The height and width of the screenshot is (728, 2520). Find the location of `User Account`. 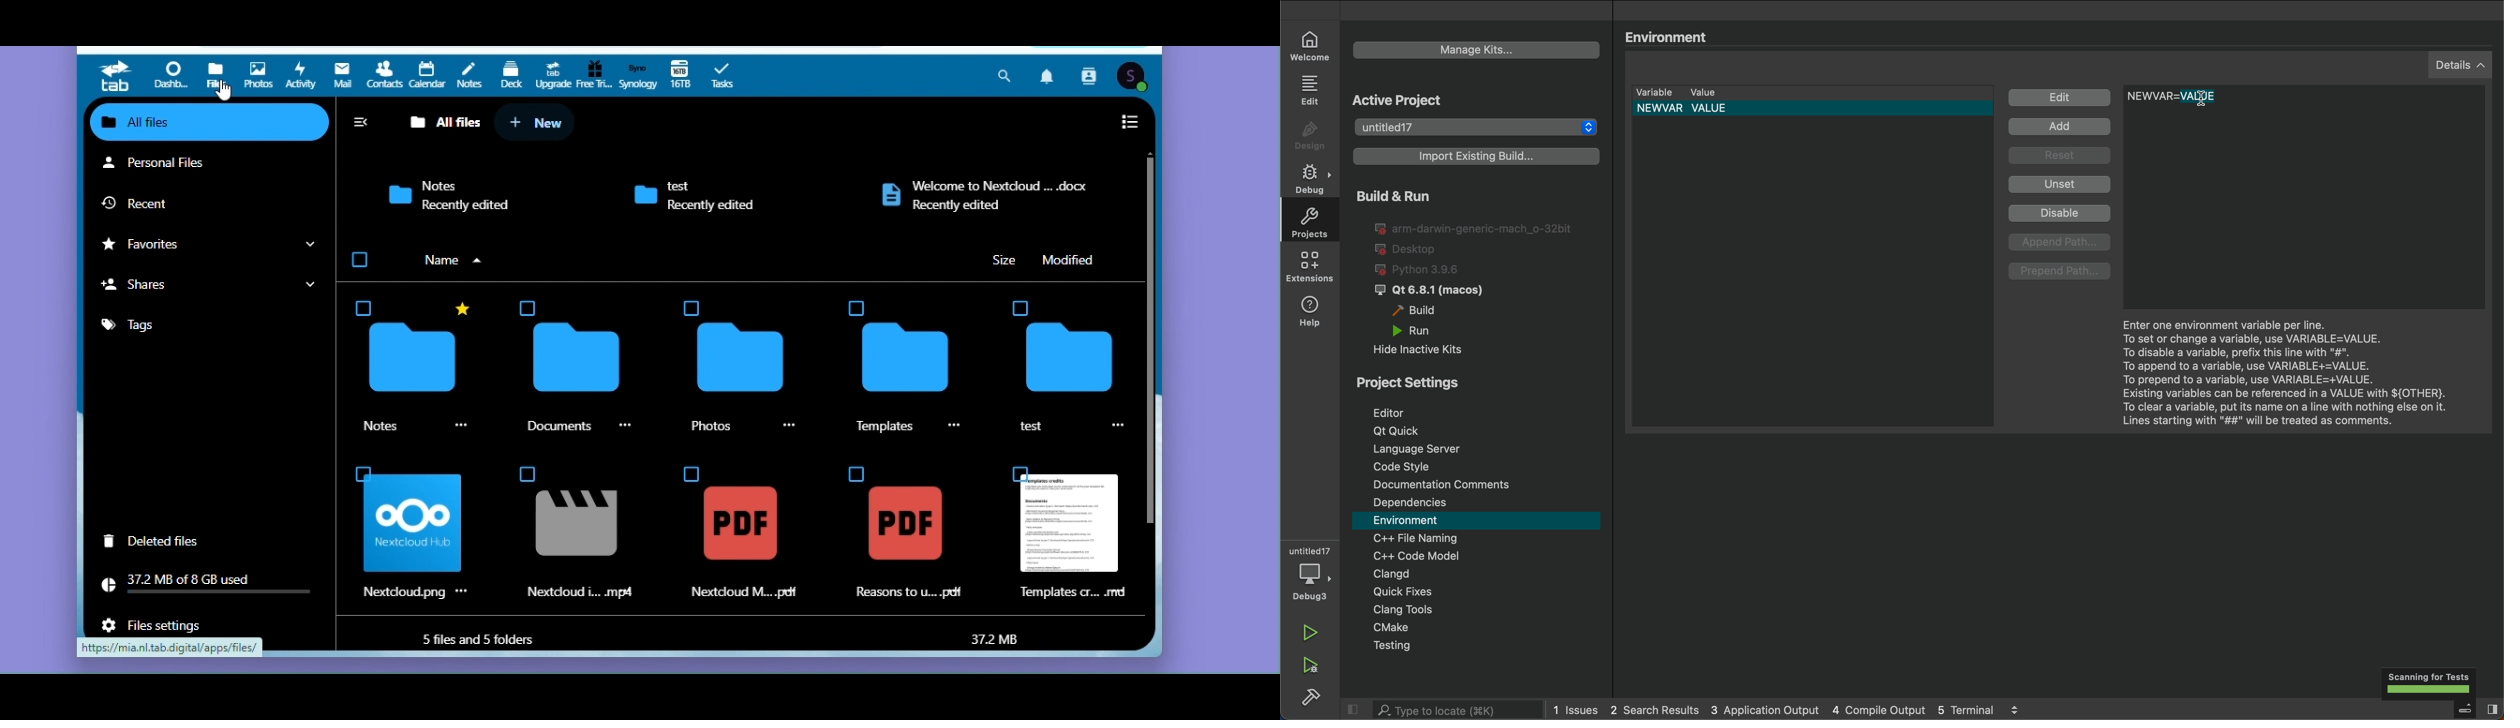

User Account is located at coordinates (1133, 80).